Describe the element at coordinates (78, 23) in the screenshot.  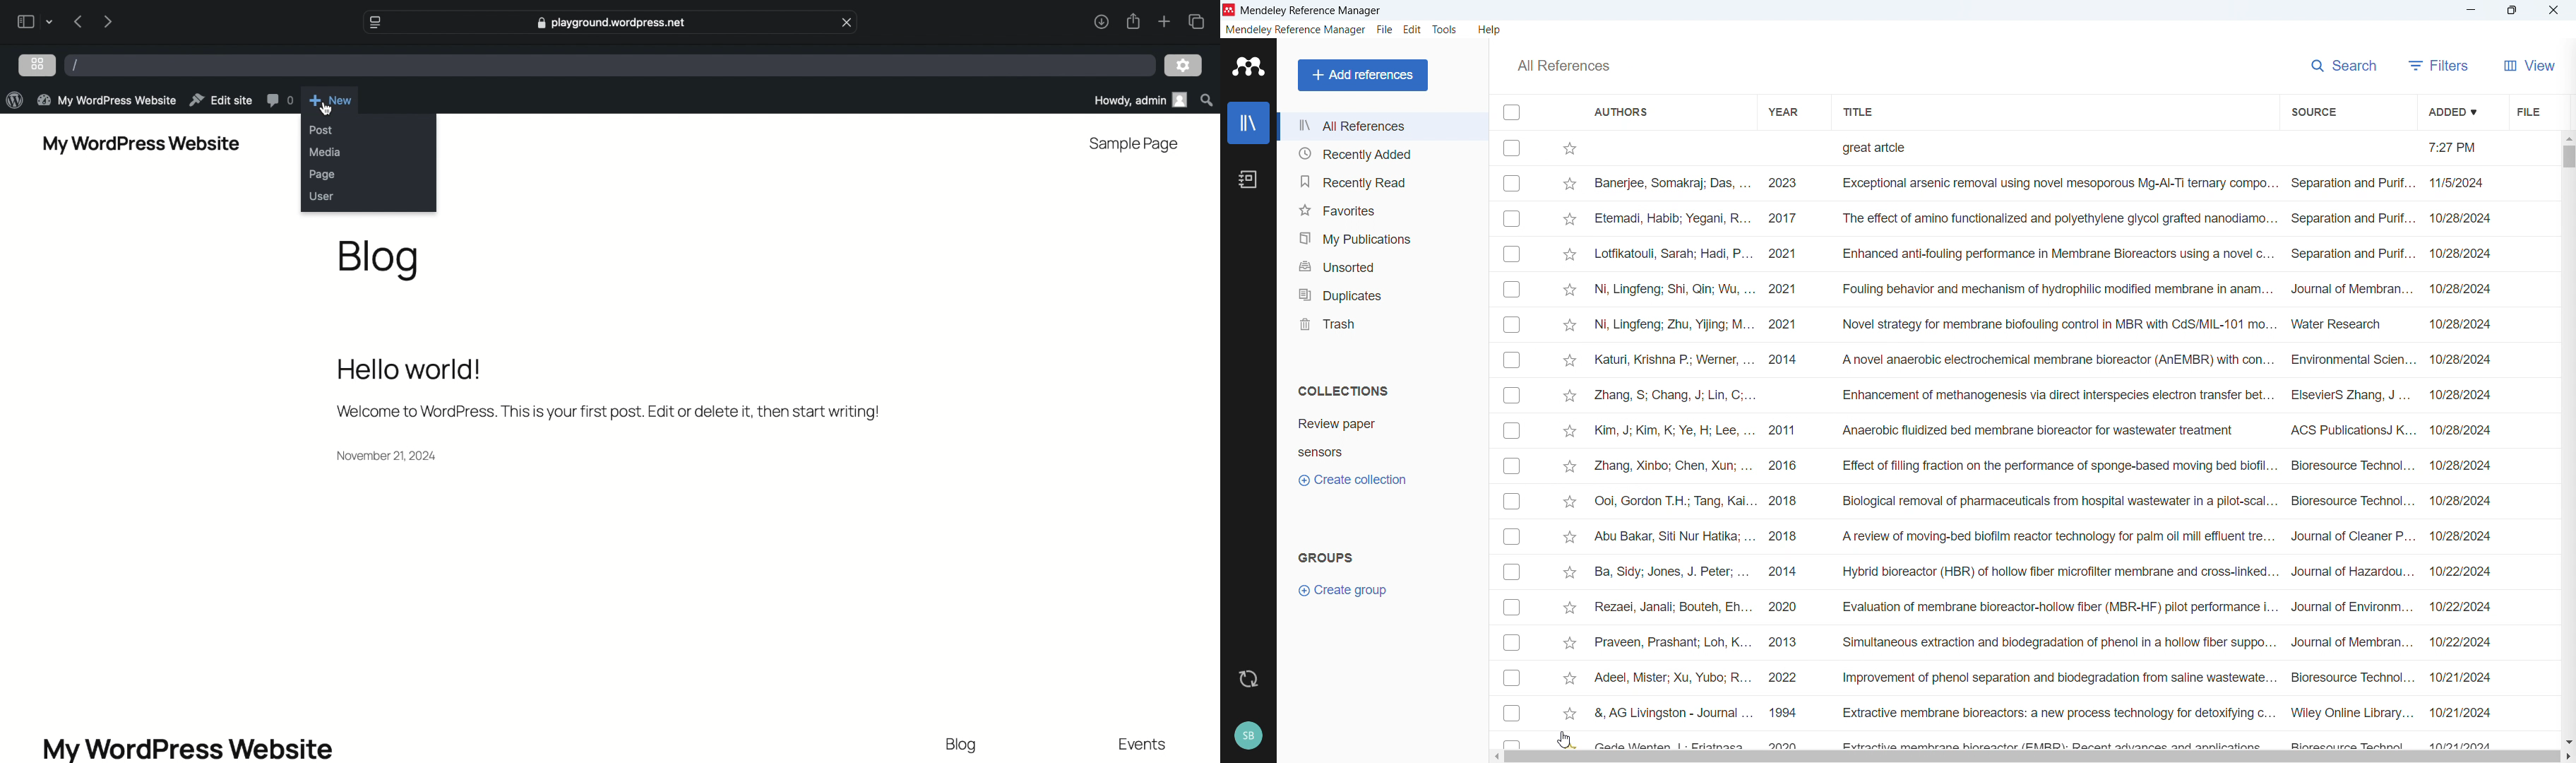
I see `previous page` at that location.